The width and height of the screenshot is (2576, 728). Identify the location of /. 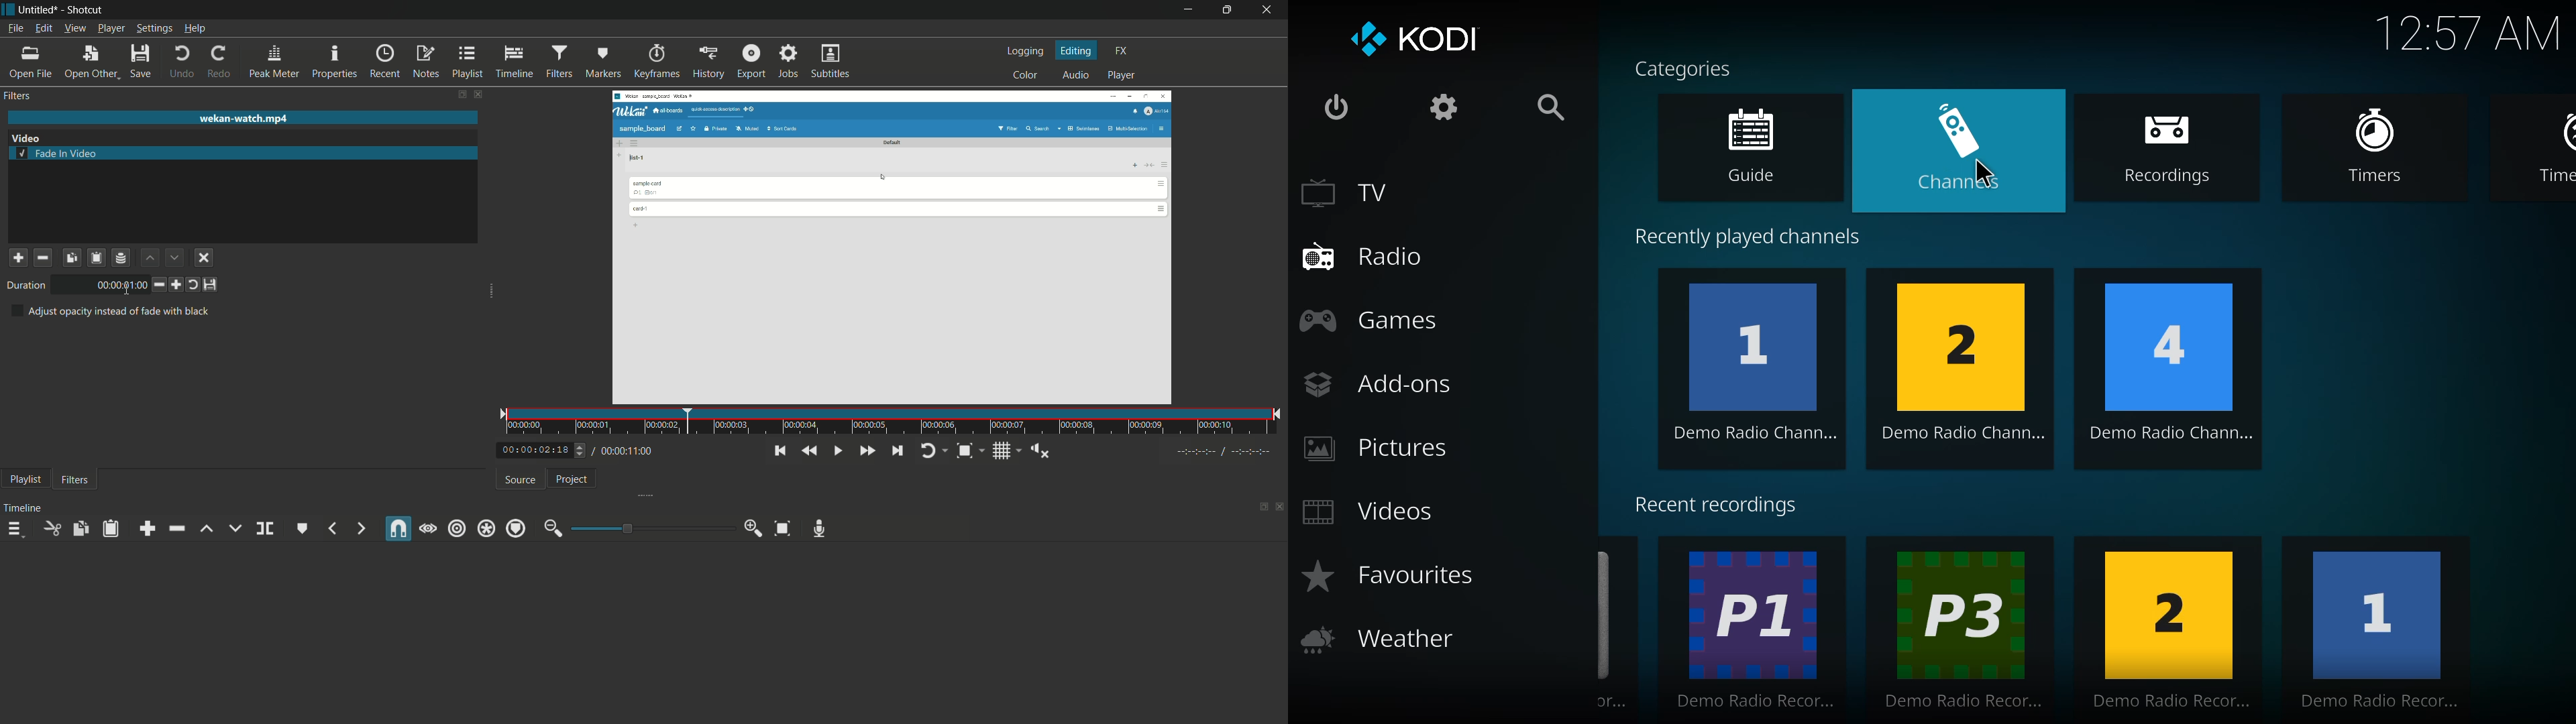
(592, 448).